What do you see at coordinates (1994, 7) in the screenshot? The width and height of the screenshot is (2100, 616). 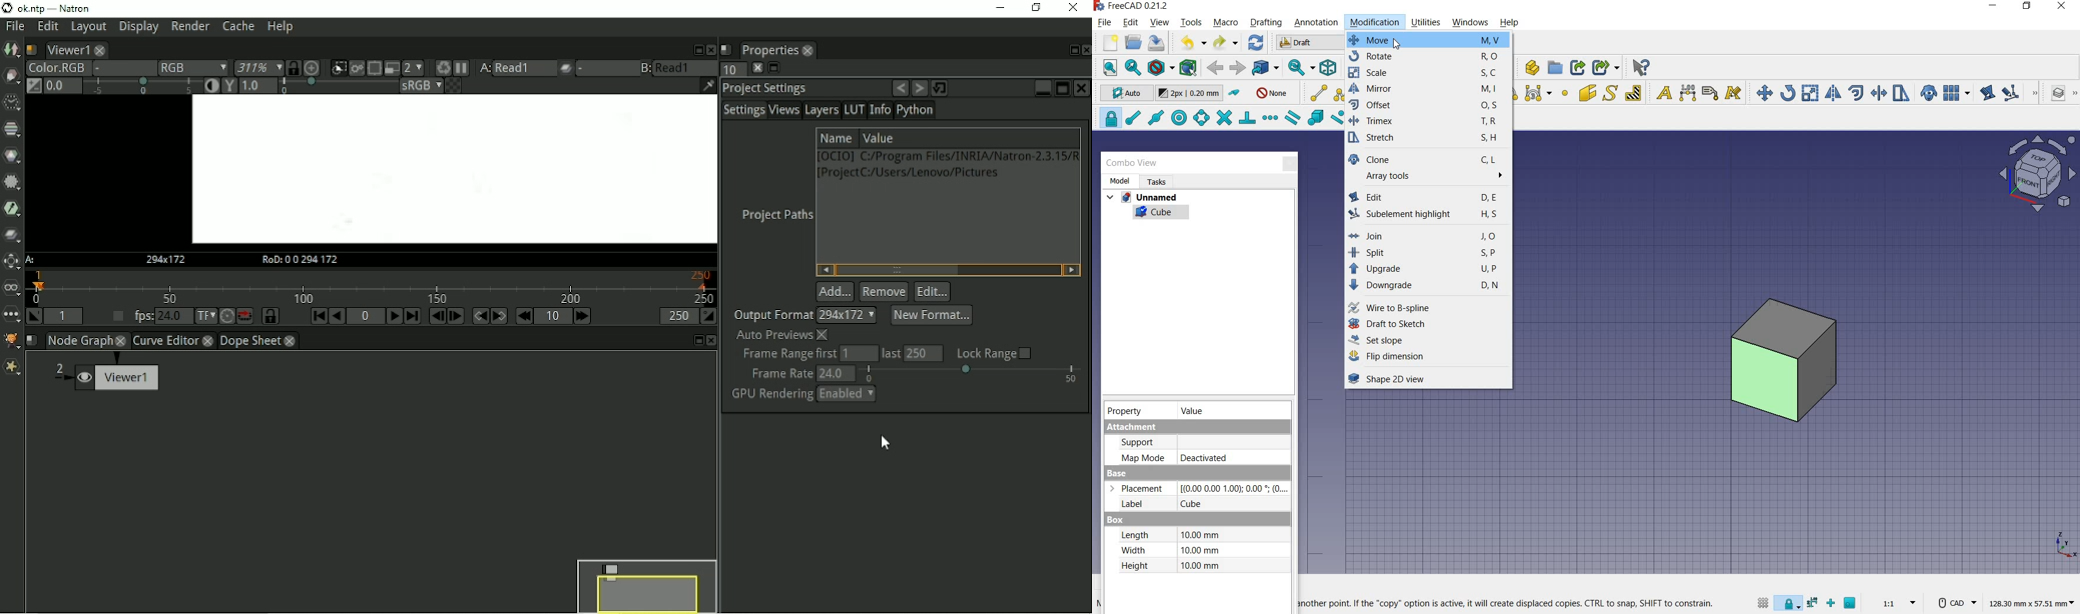 I see `minimize` at bounding box center [1994, 7].